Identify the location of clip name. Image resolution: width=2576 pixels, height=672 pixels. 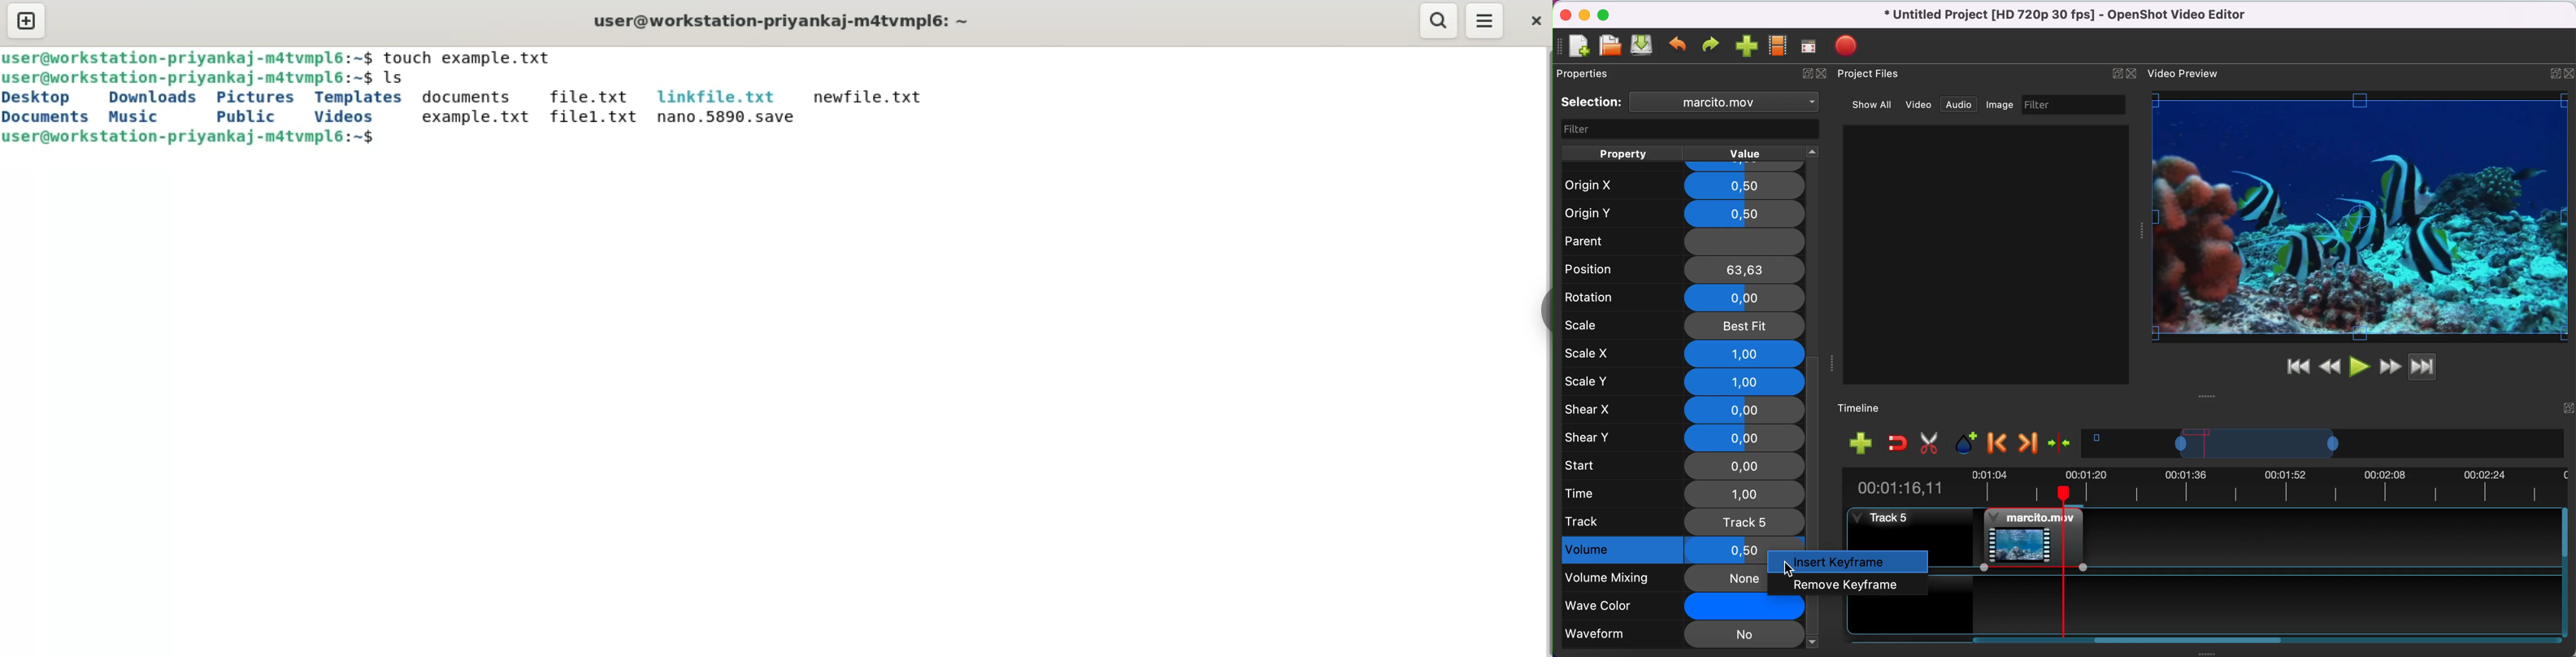
(1726, 104).